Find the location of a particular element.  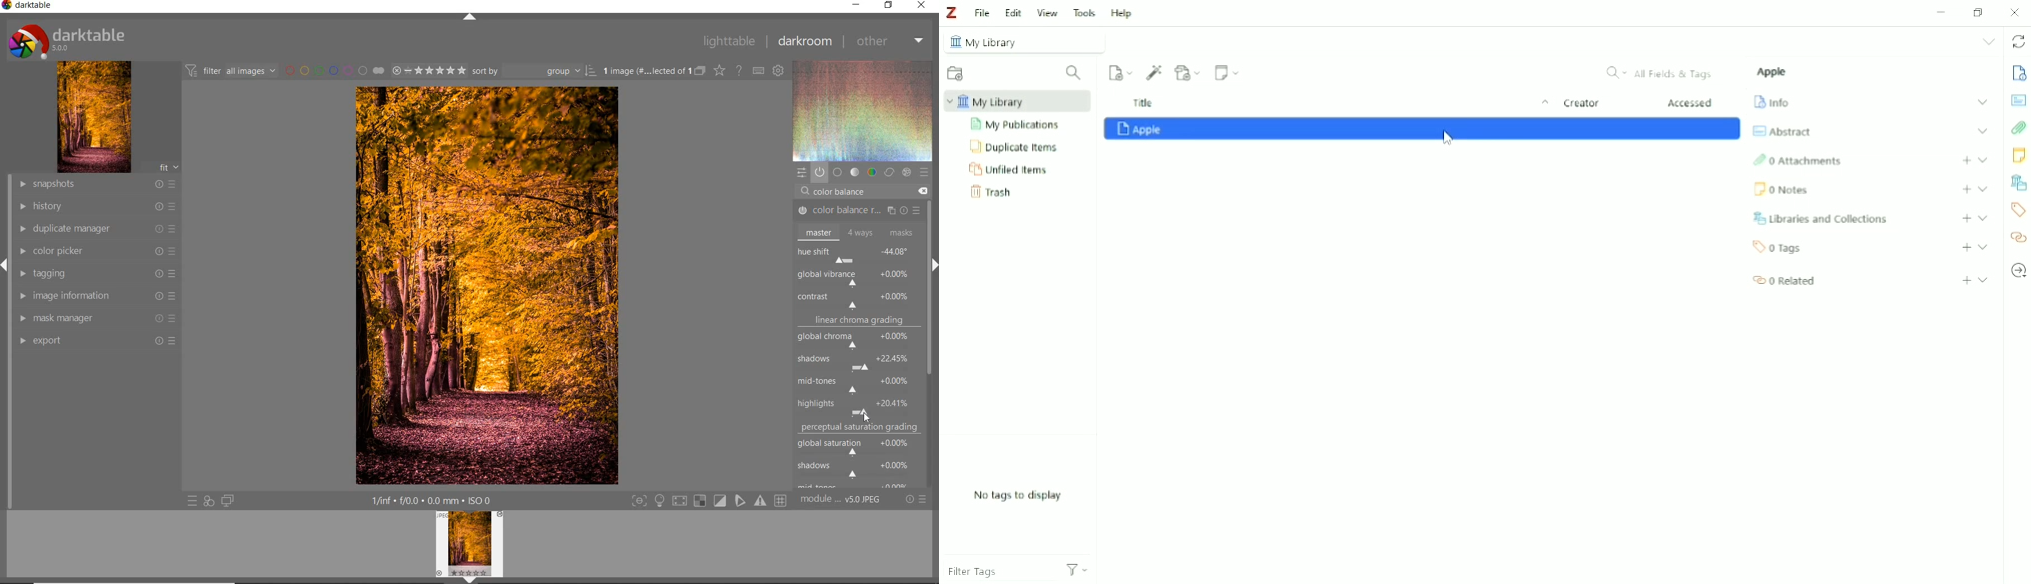

Filter Collections is located at coordinates (1075, 73).